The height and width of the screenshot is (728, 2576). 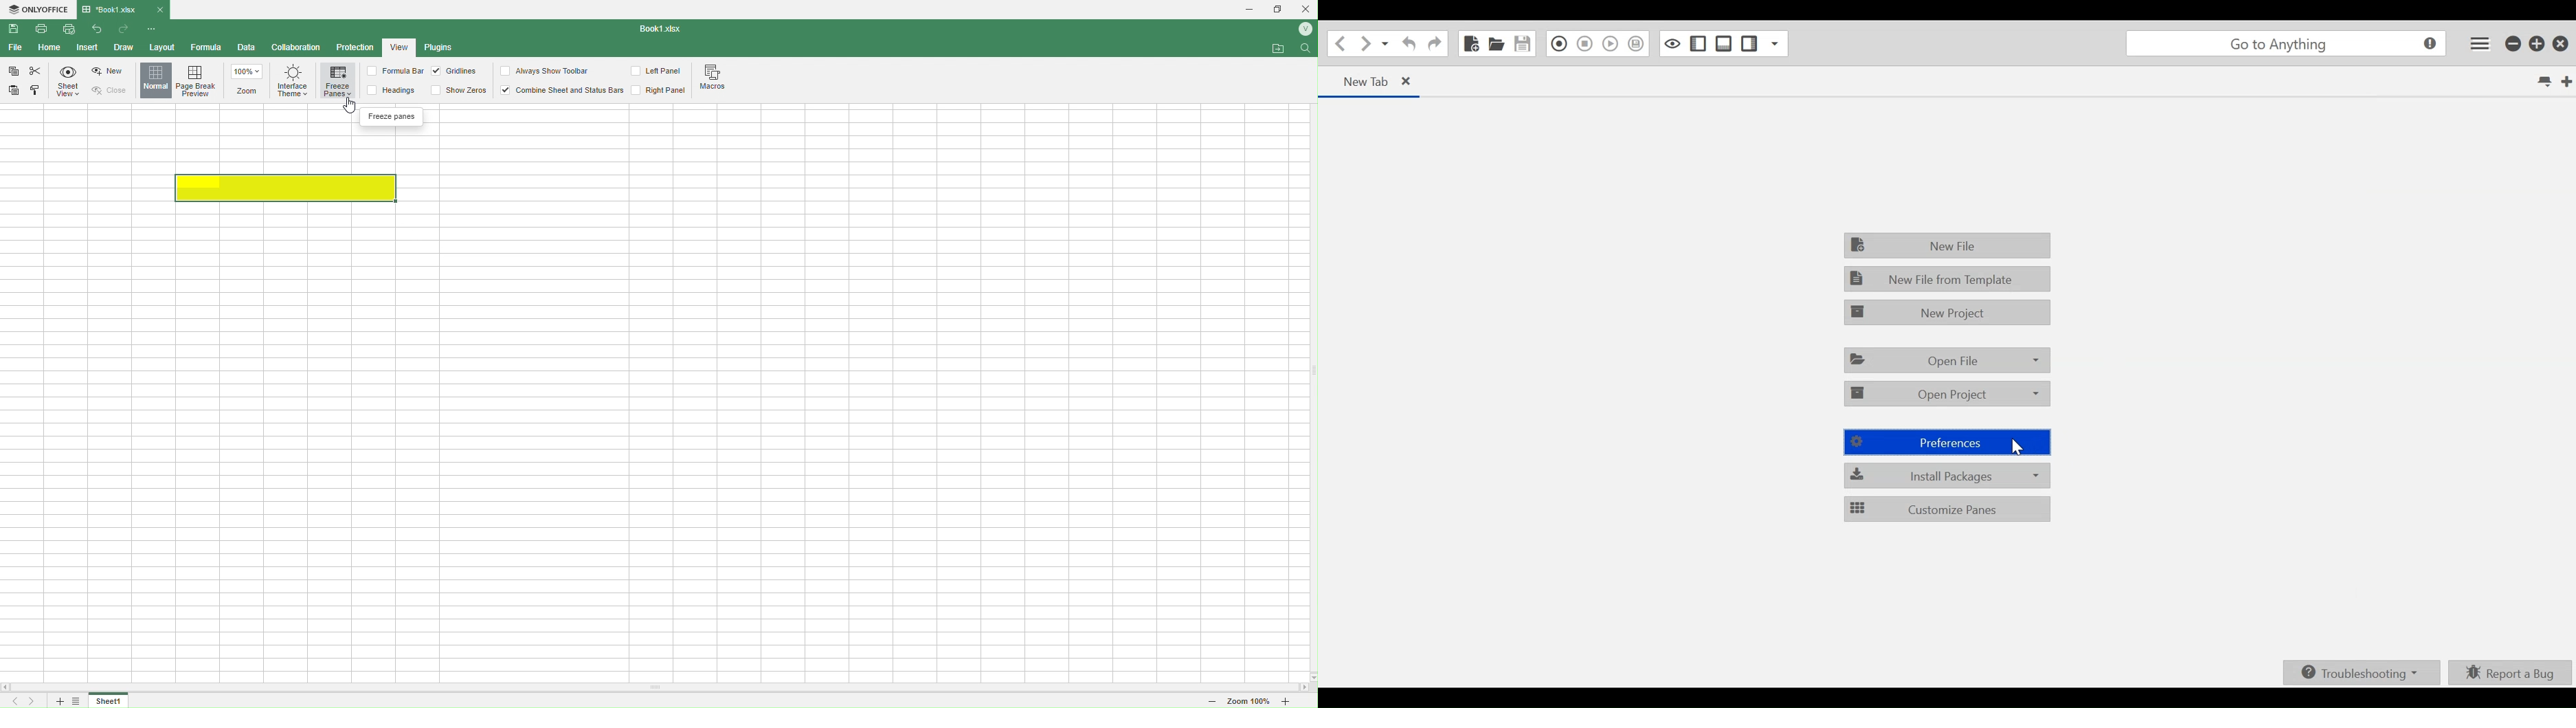 What do you see at coordinates (659, 688) in the screenshot?
I see `Scroll bar` at bounding box center [659, 688].